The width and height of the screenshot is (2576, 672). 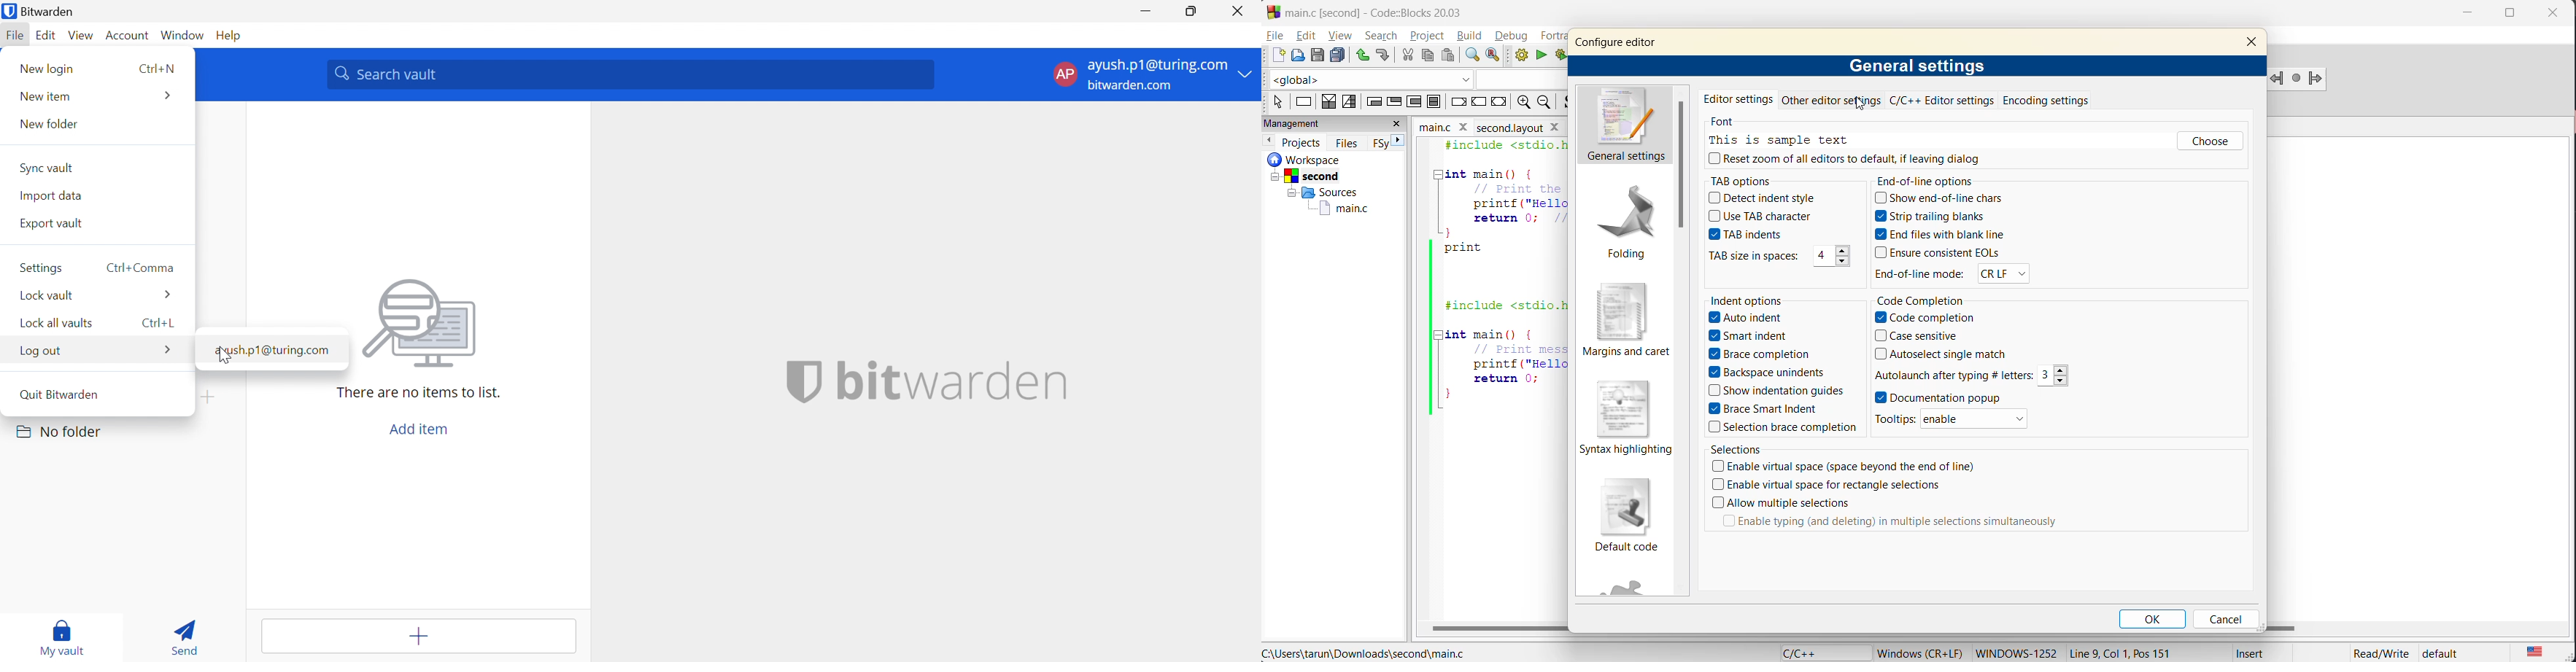 What do you see at coordinates (41, 267) in the screenshot?
I see `Settings` at bounding box center [41, 267].